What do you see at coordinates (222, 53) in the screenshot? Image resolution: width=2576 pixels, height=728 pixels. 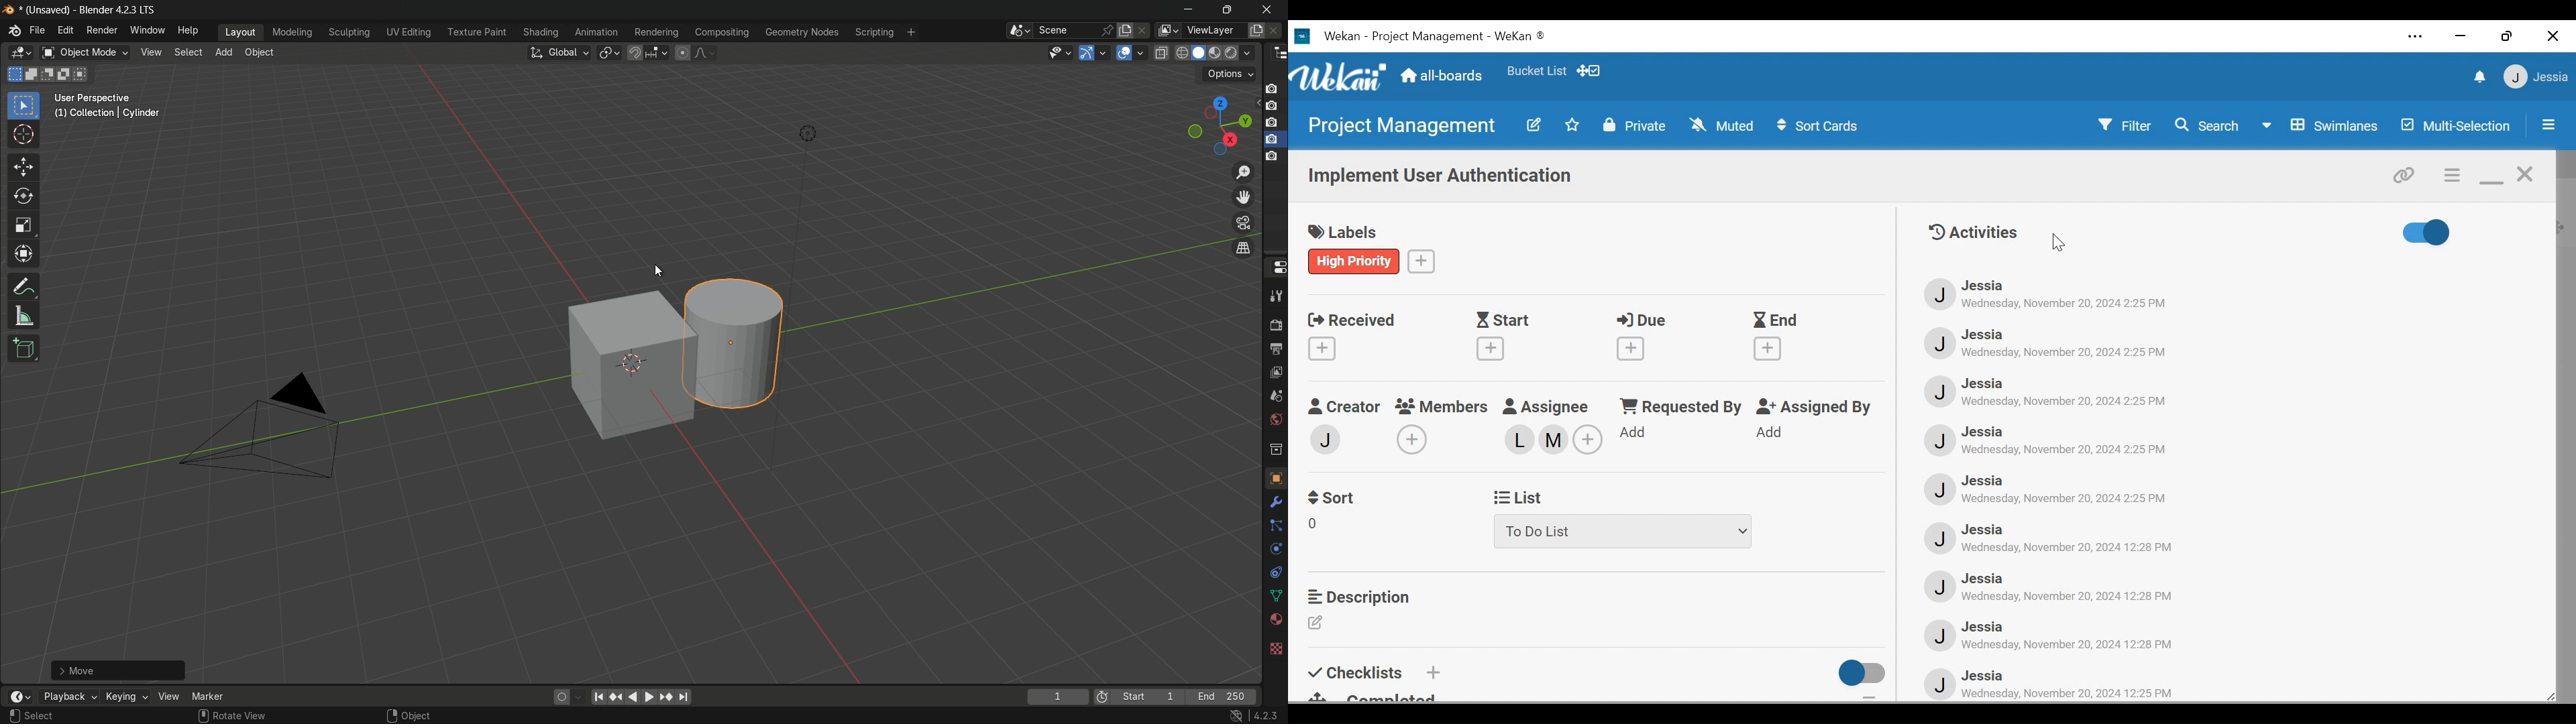 I see `add menu` at bounding box center [222, 53].